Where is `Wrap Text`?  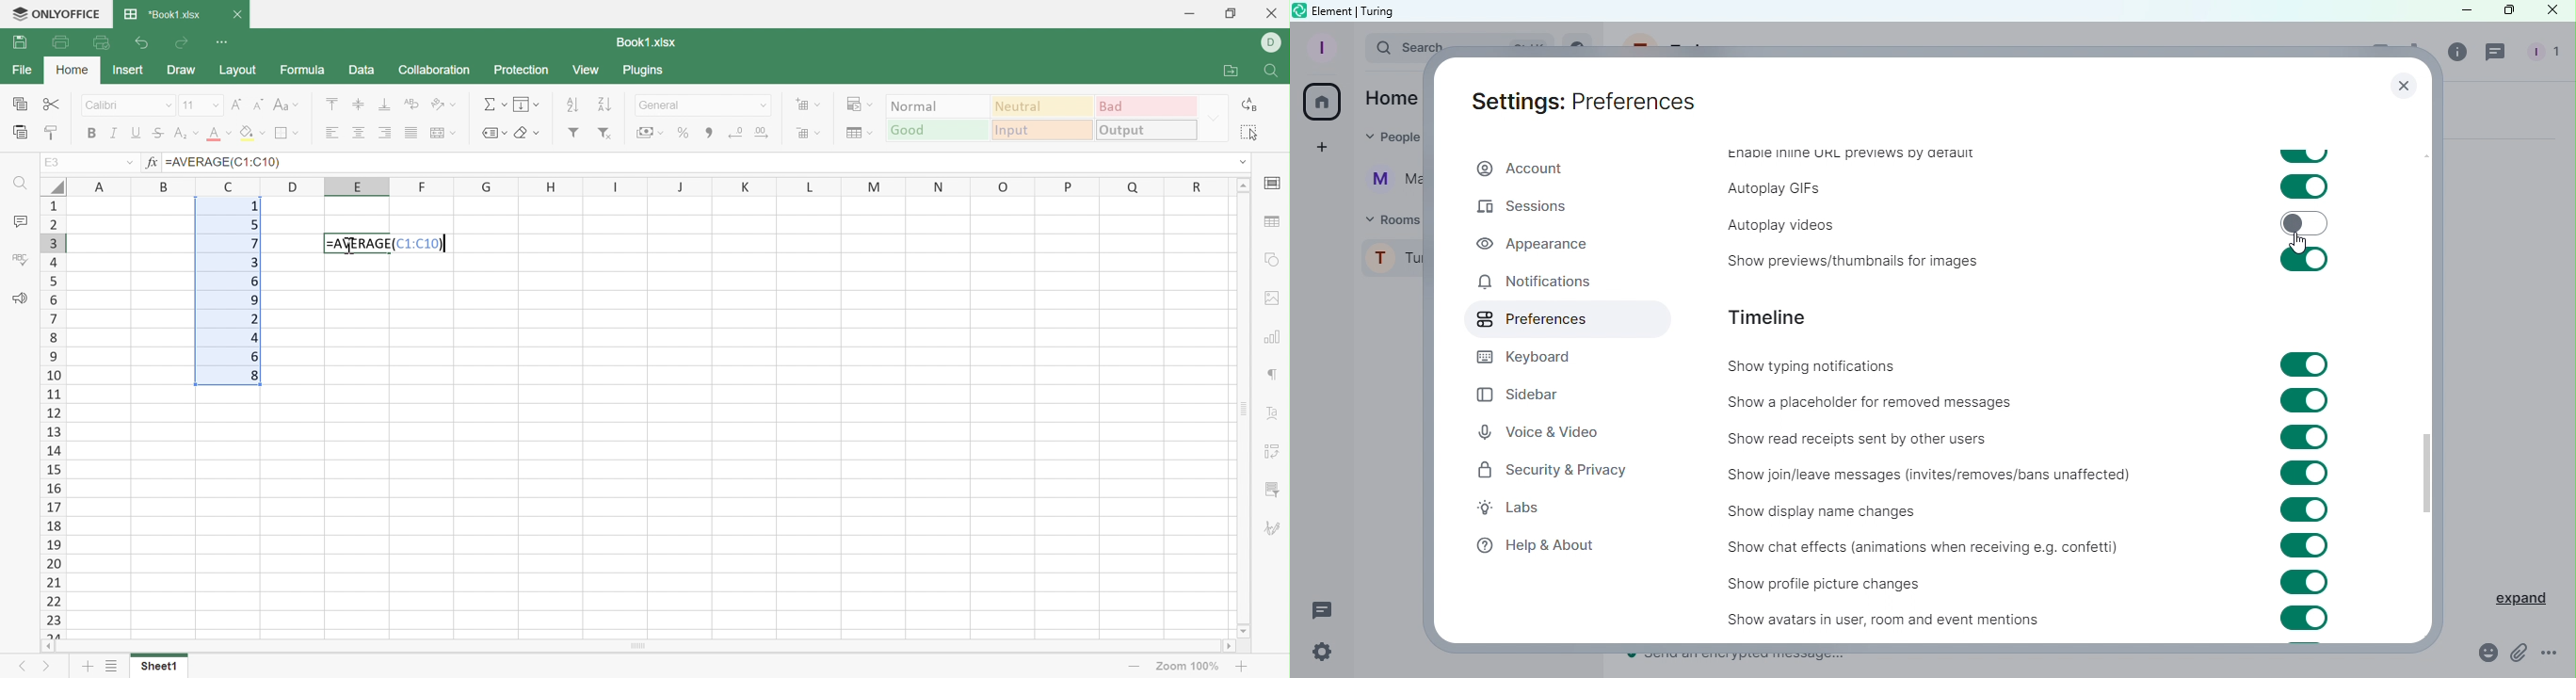 Wrap Text is located at coordinates (412, 104).